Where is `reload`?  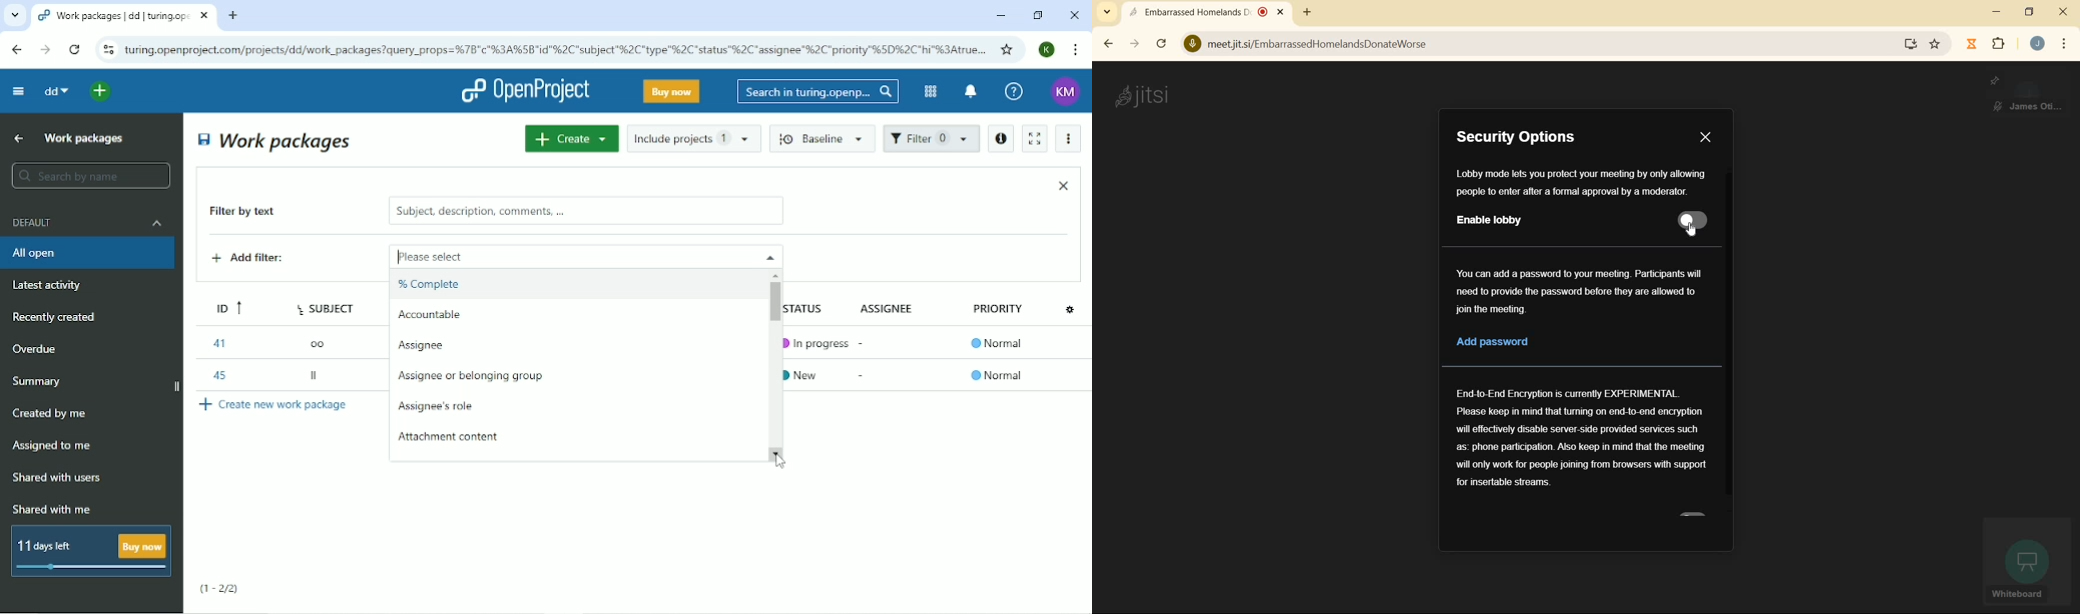
reload is located at coordinates (1162, 44).